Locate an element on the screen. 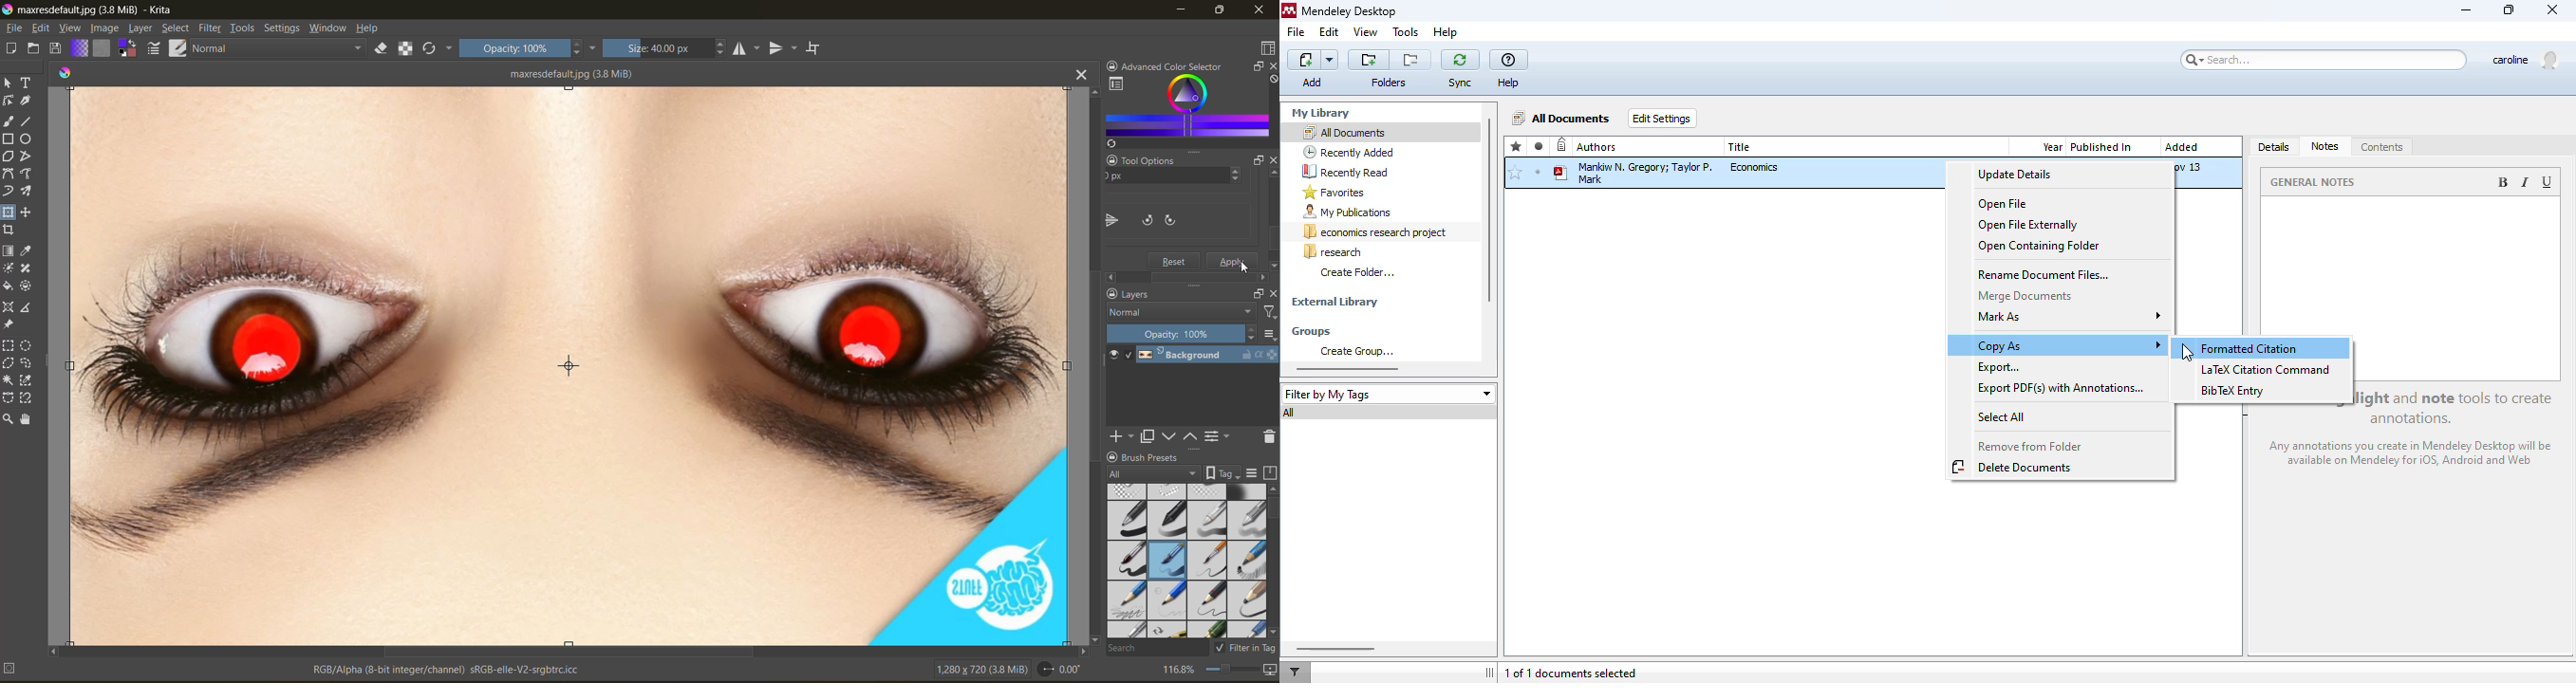 The image size is (2576, 700). published in is located at coordinates (2101, 147).